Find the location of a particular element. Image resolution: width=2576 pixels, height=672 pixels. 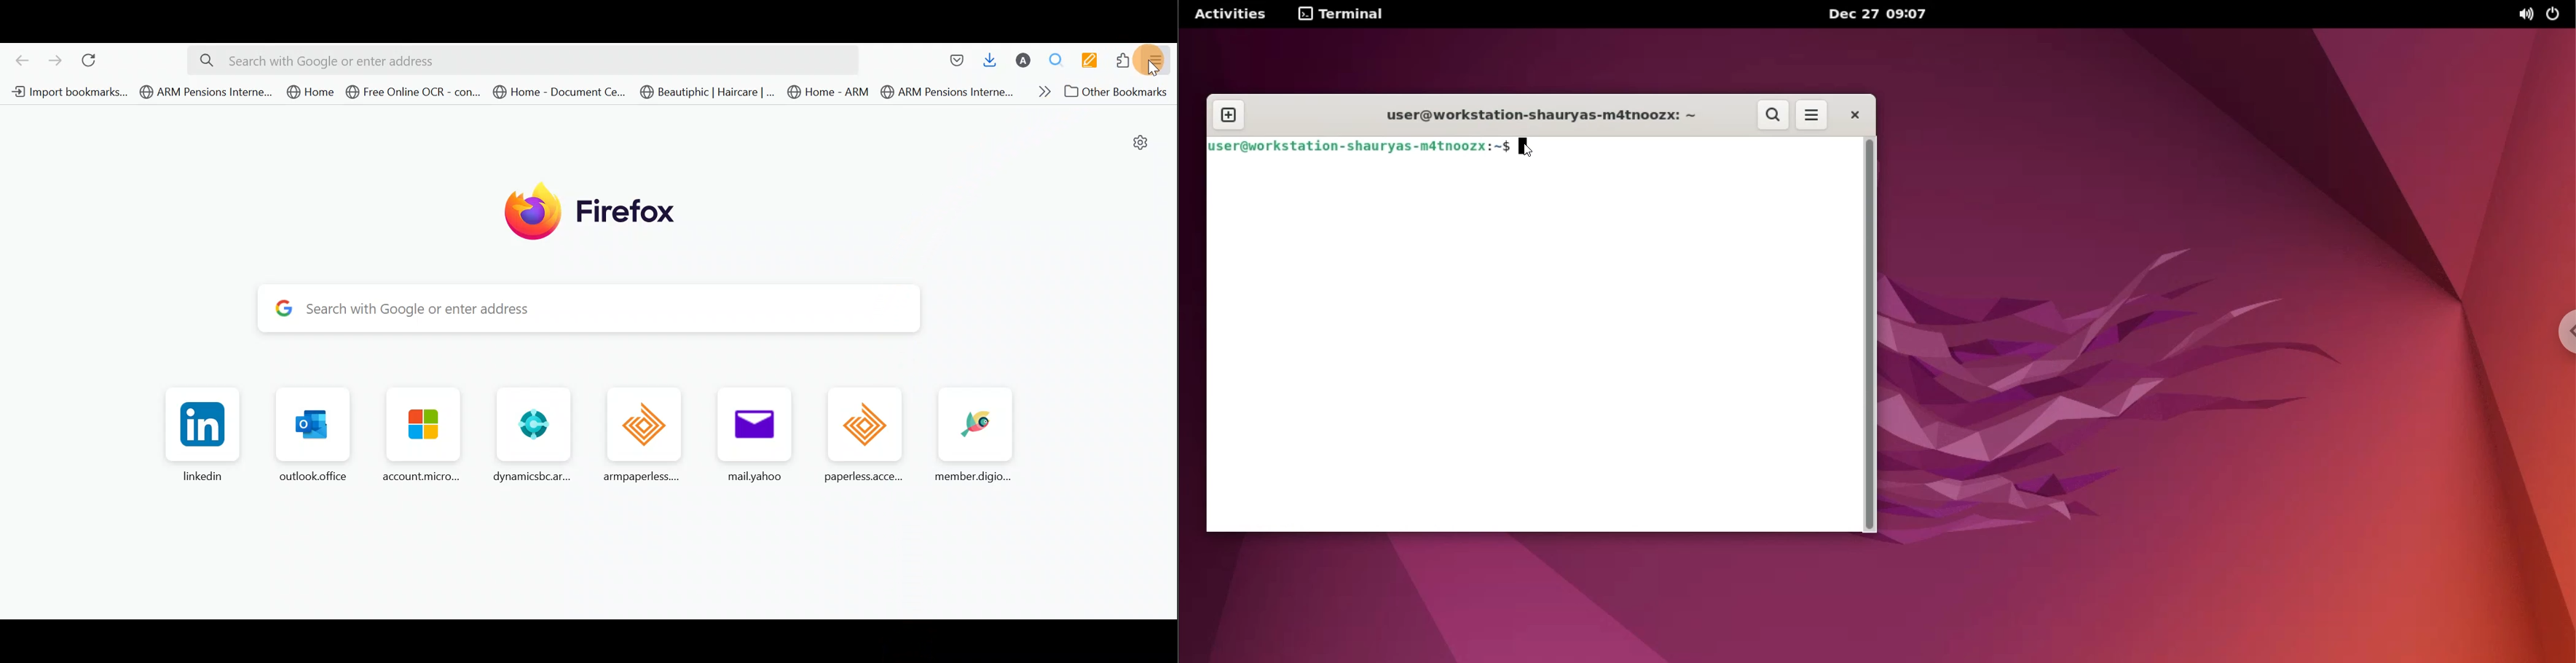

dynamicsbc.ar... is located at coordinates (530, 435).